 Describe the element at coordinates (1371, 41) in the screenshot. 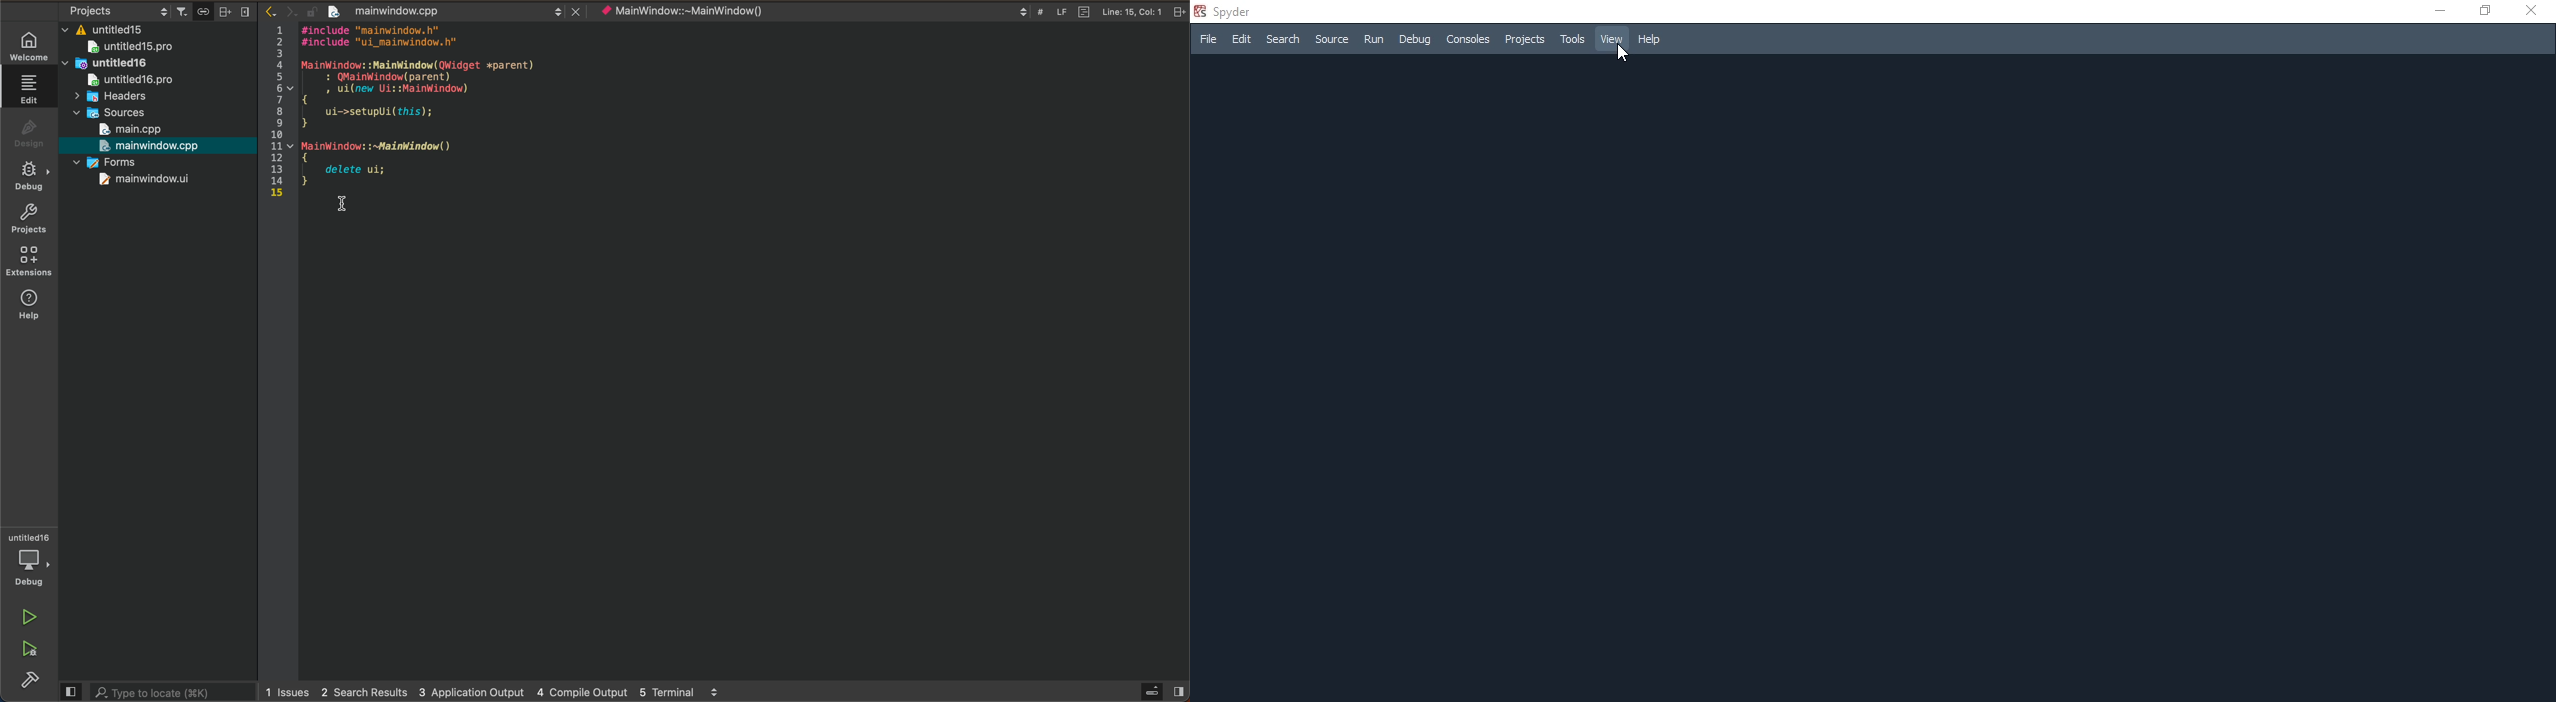

I see `Run` at that location.